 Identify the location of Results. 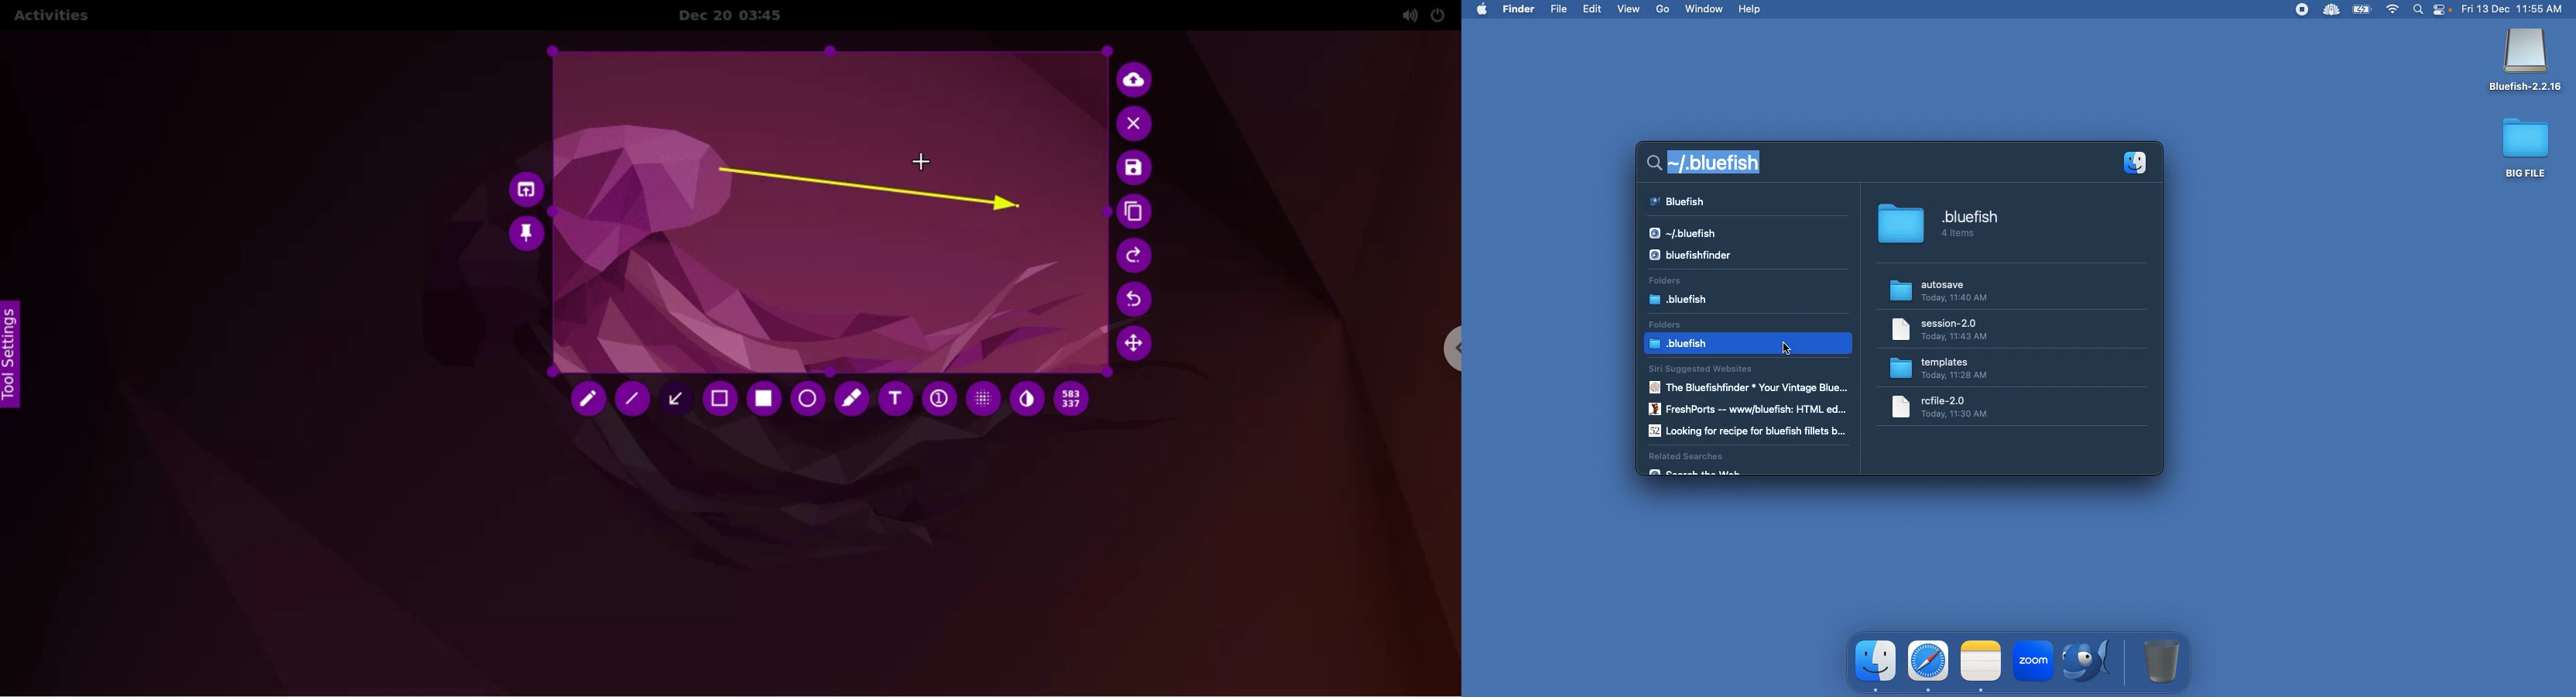
(1687, 203).